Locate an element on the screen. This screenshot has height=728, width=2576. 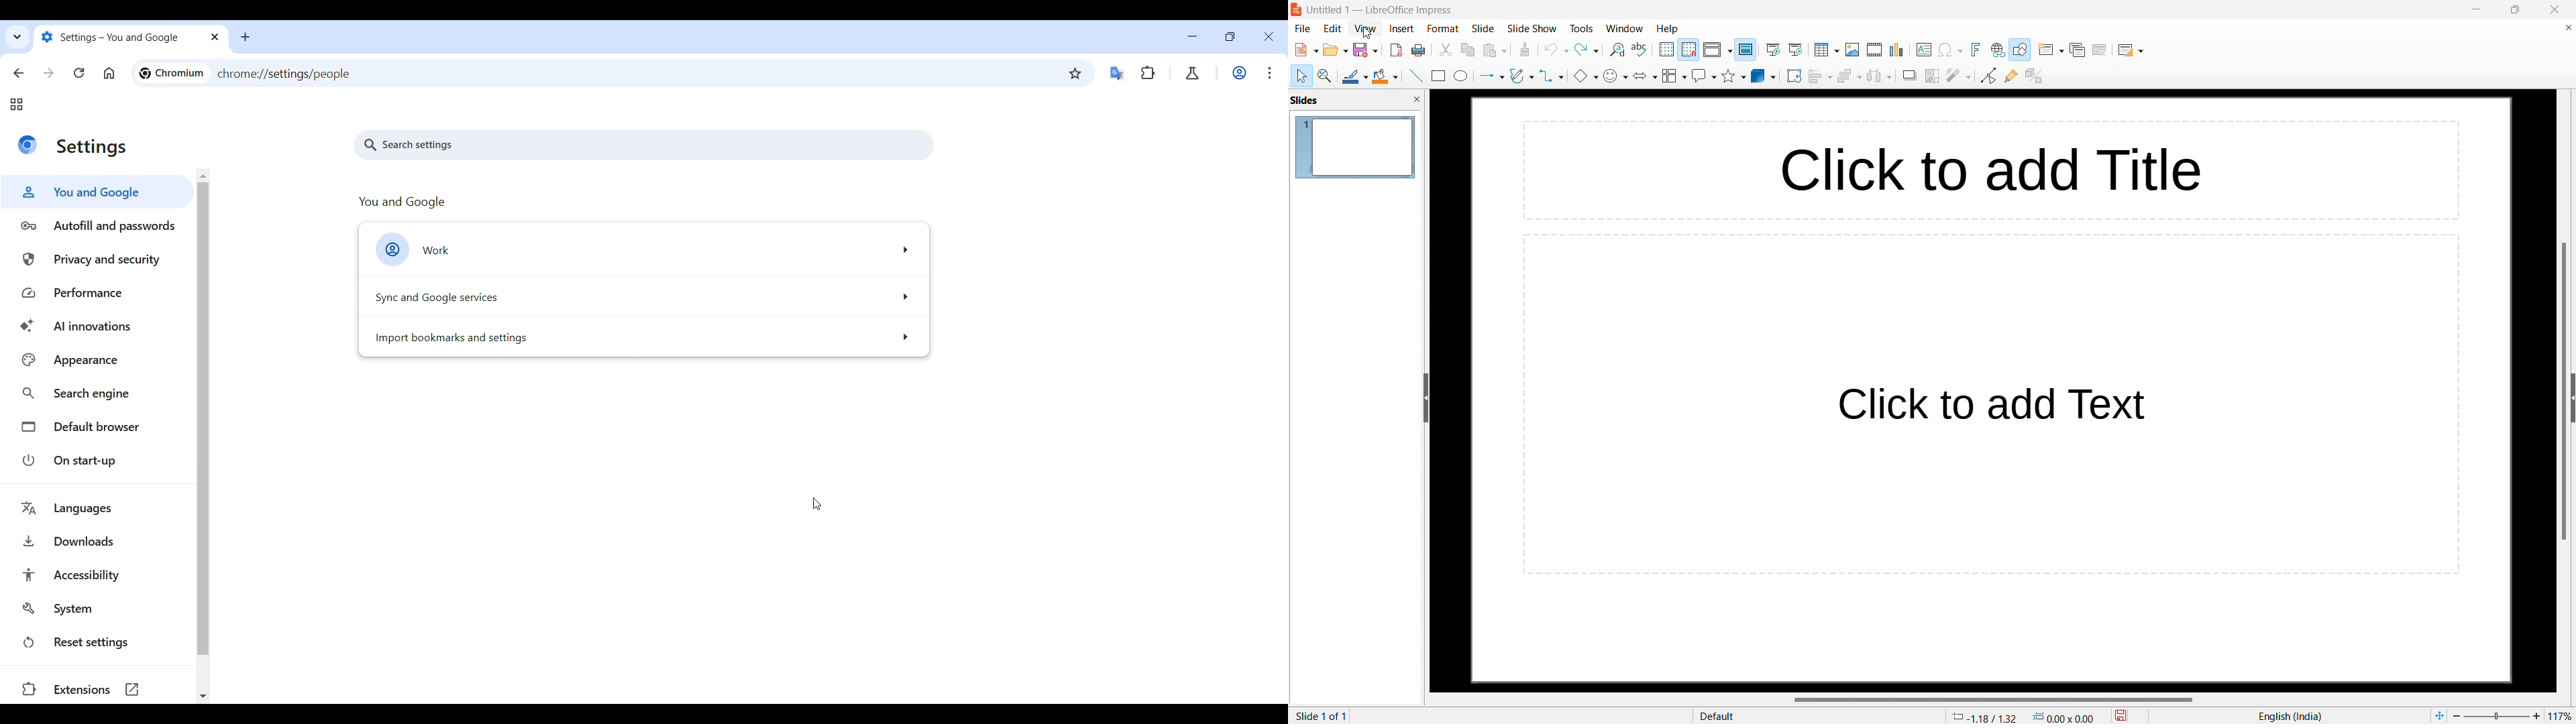
basic shapes is located at coordinates (1586, 75).